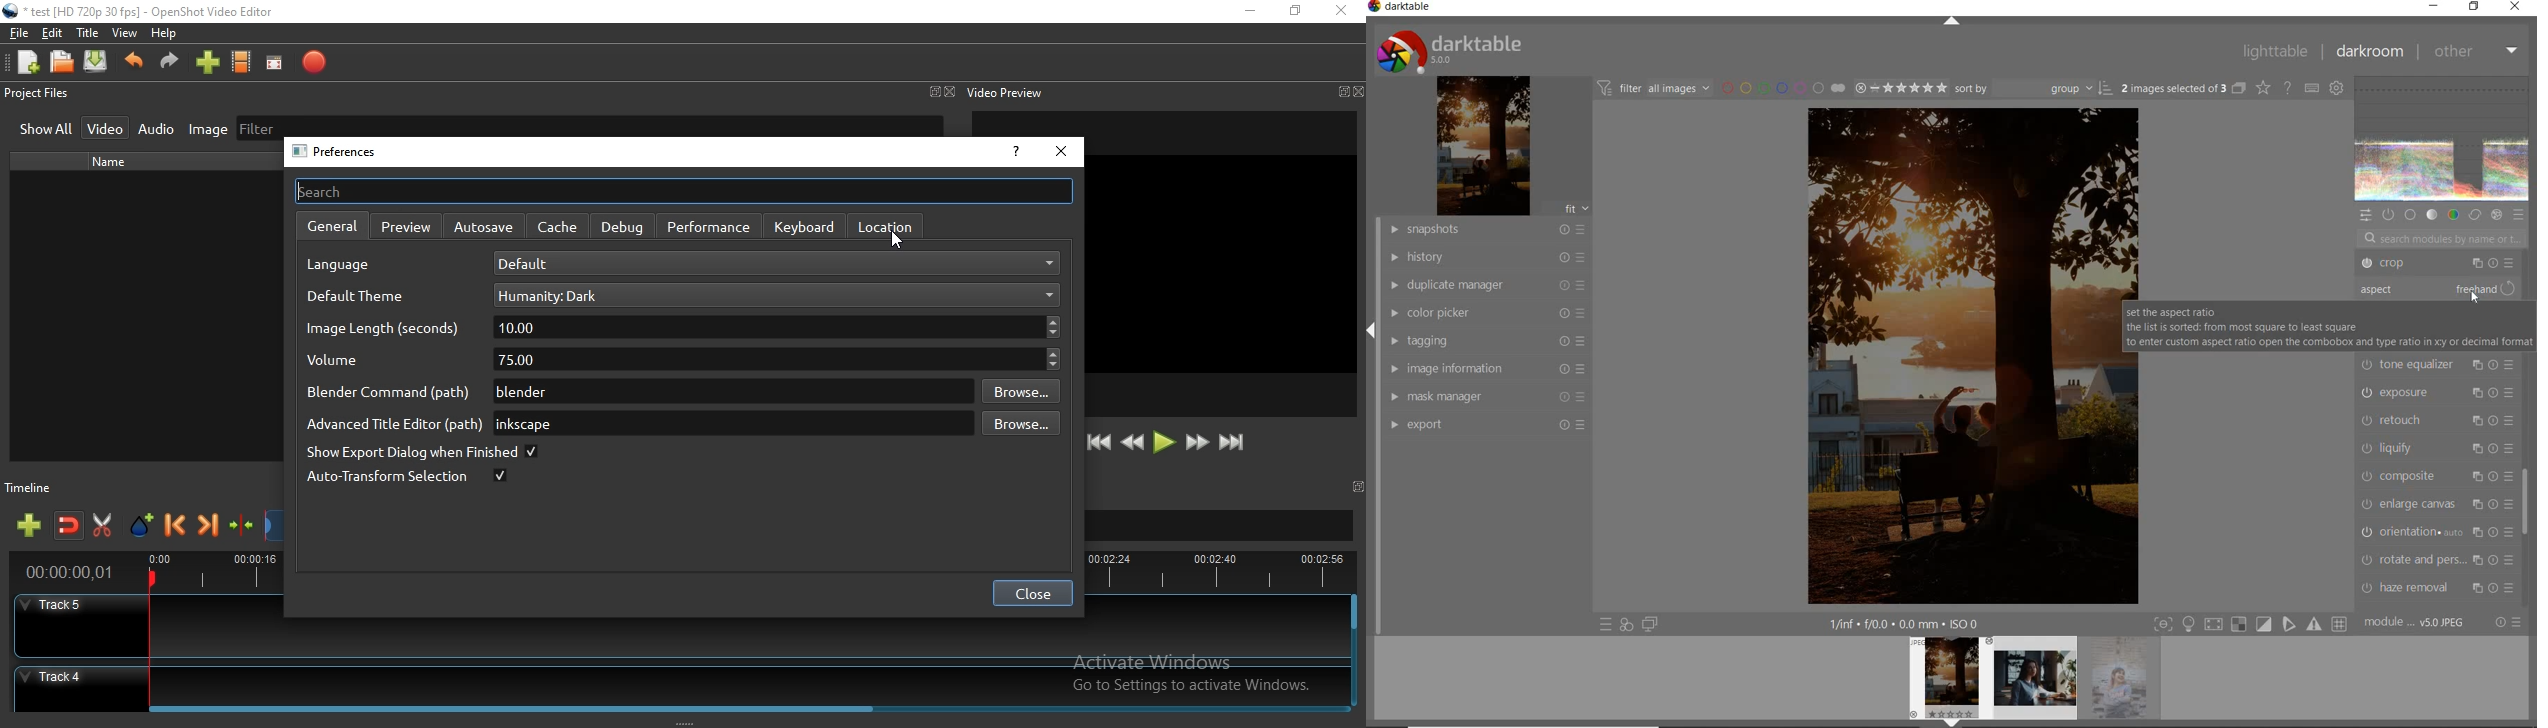 The height and width of the screenshot is (728, 2548). Describe the element at coordinates (1488, 259) in the screenshot. I see `history` at that location.